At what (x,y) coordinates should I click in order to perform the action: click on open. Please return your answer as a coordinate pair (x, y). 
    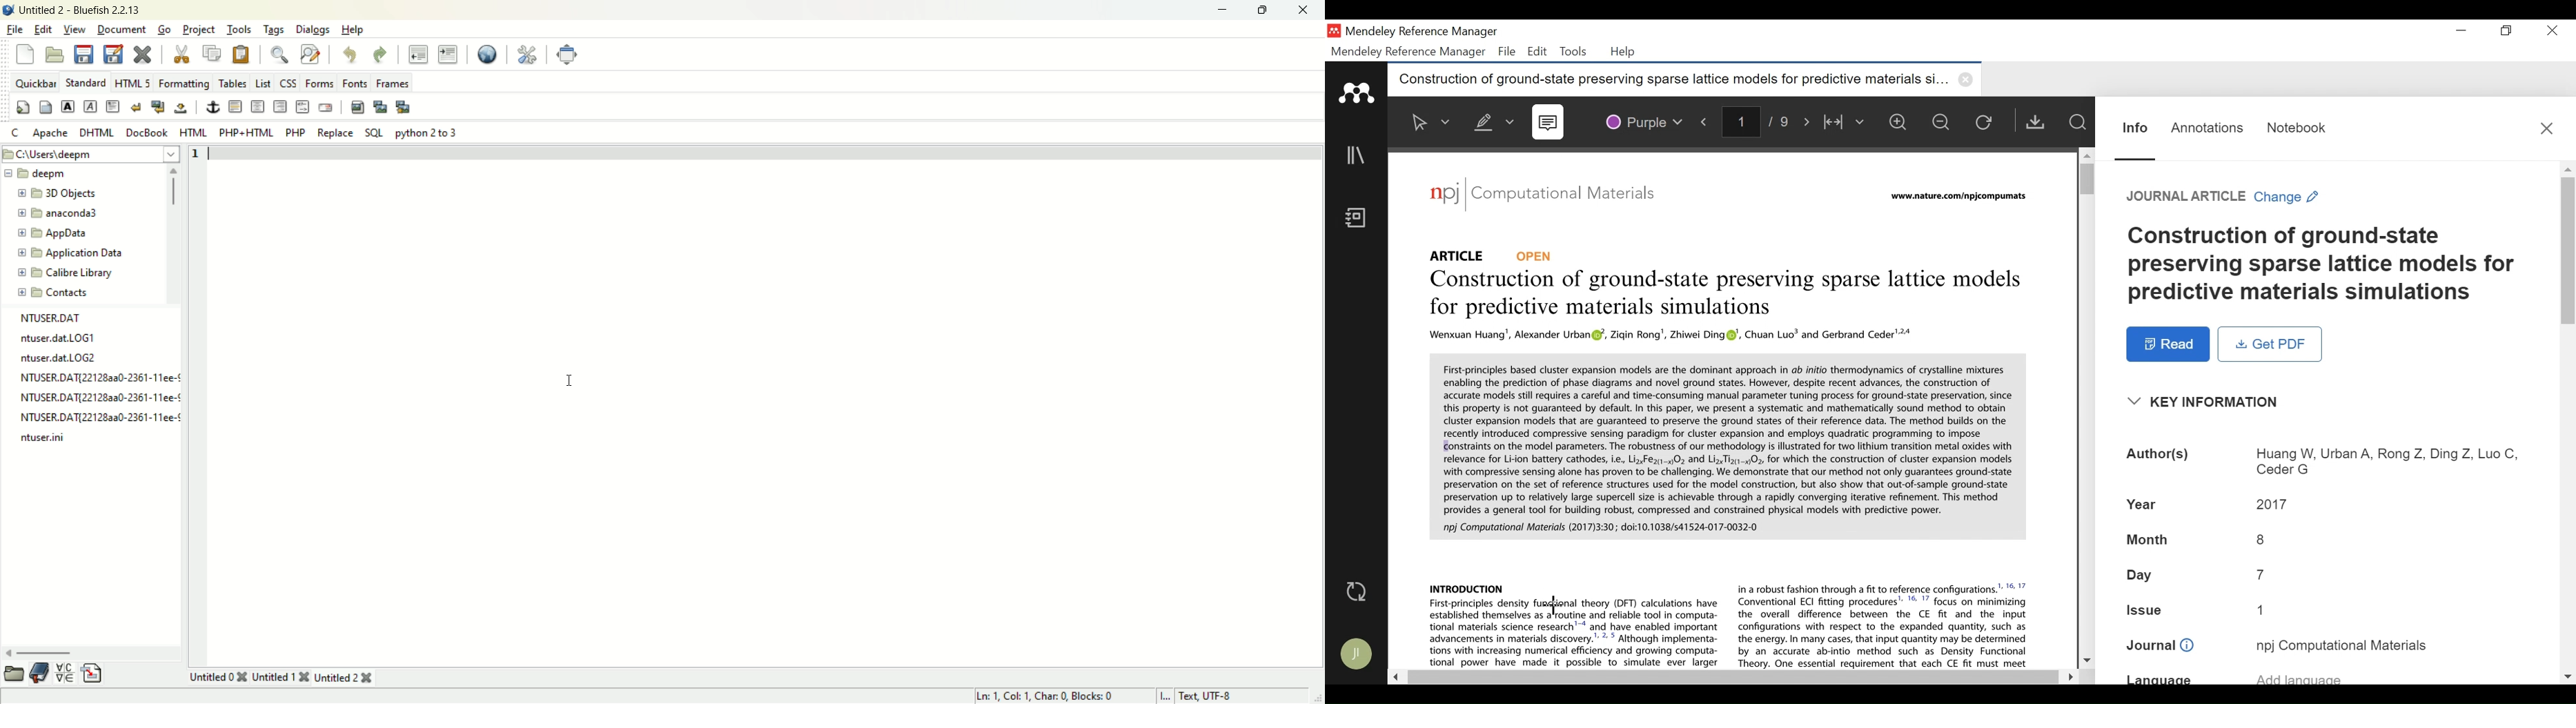
    Looking at the image, I should click on (12, 673).